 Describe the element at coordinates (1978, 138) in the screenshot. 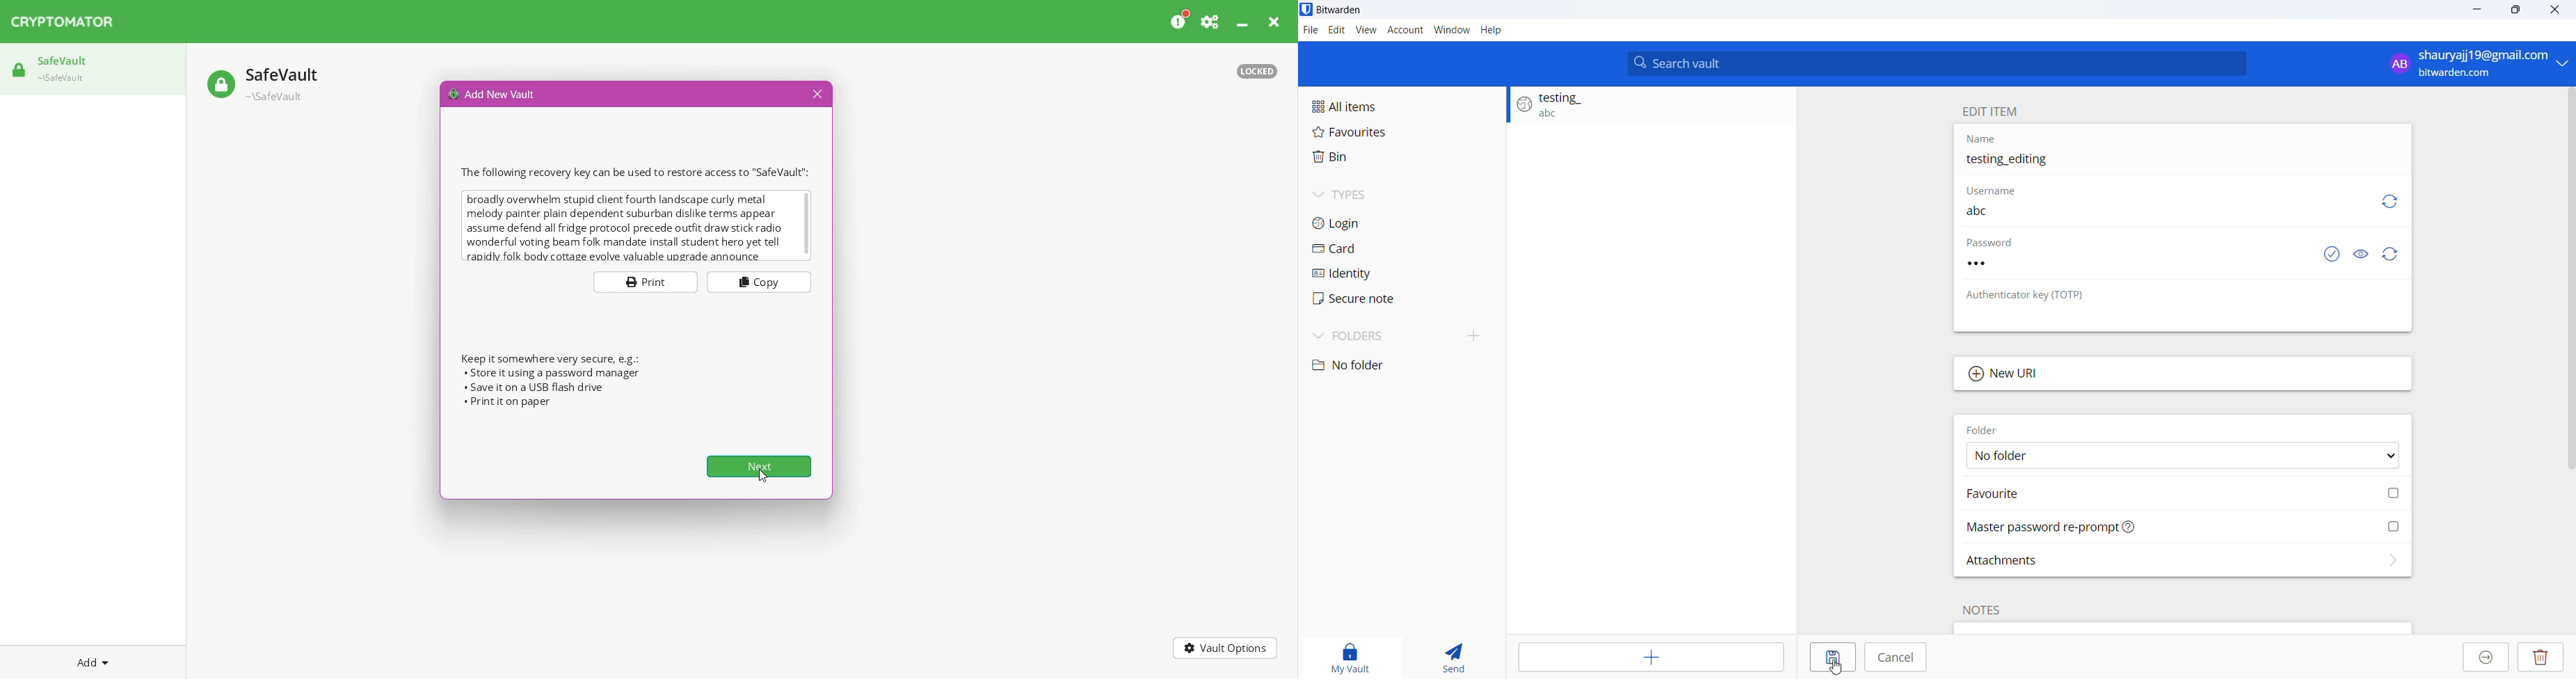

I see `Name heading` at that location.